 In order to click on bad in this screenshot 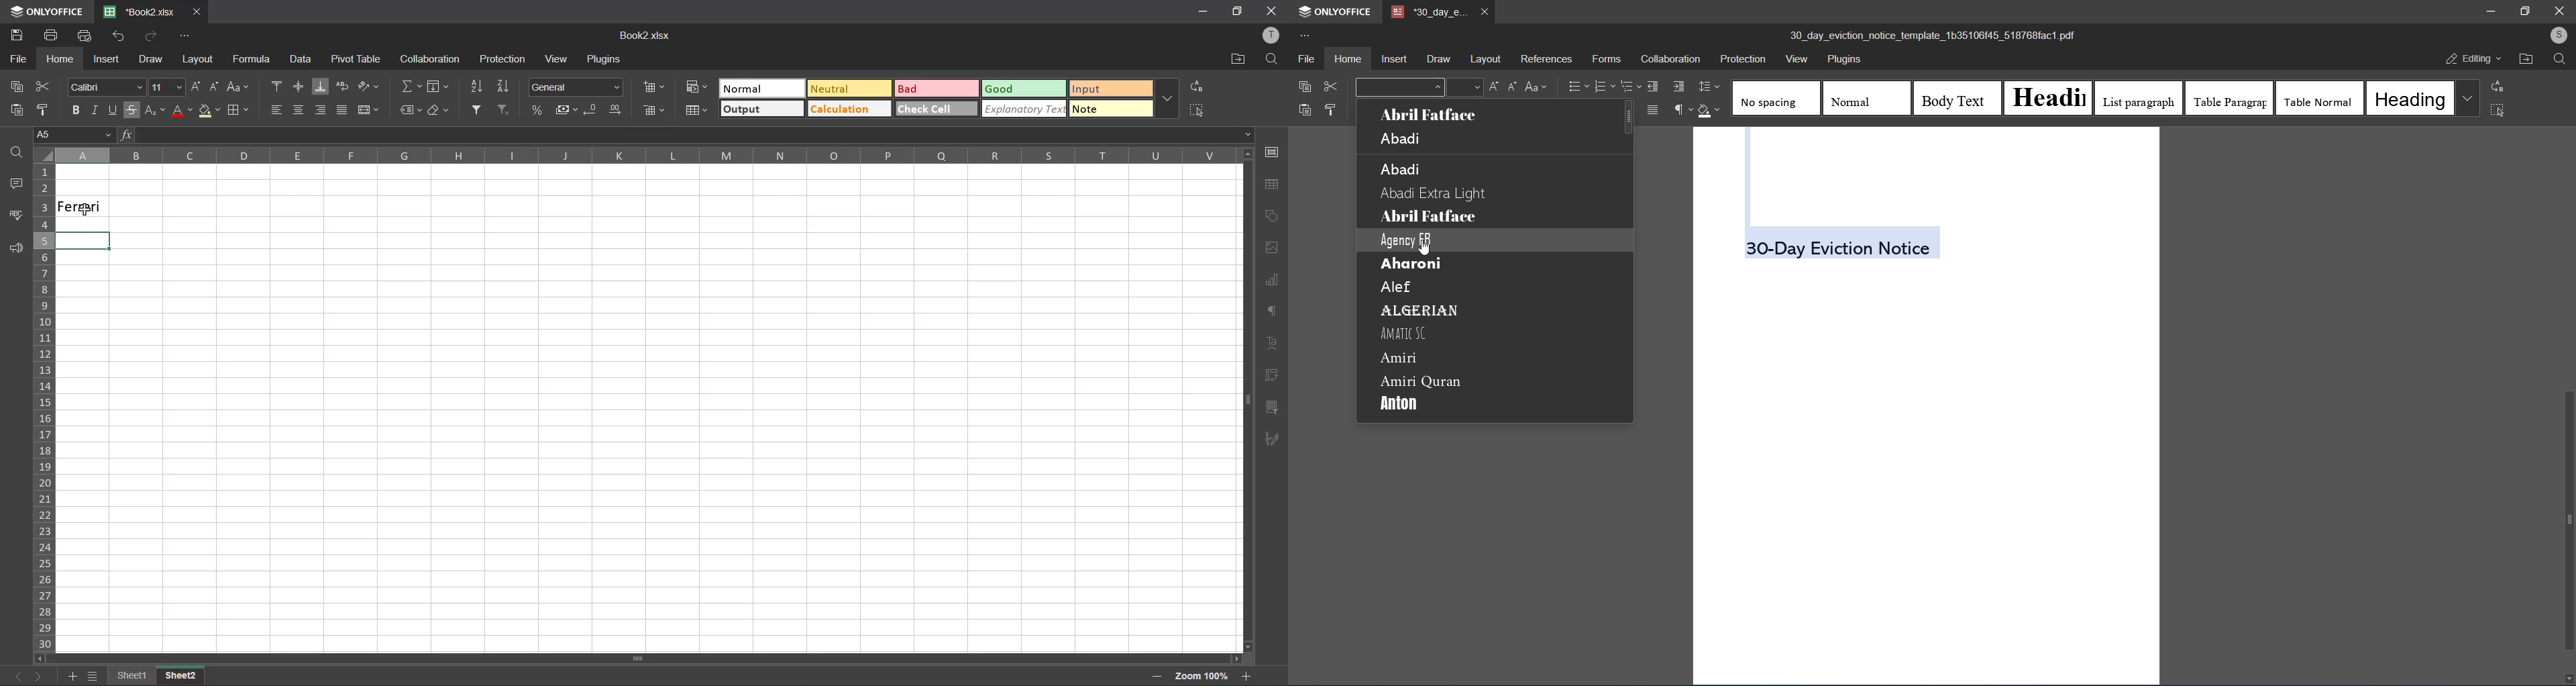, I will do `click(934, 87)`.